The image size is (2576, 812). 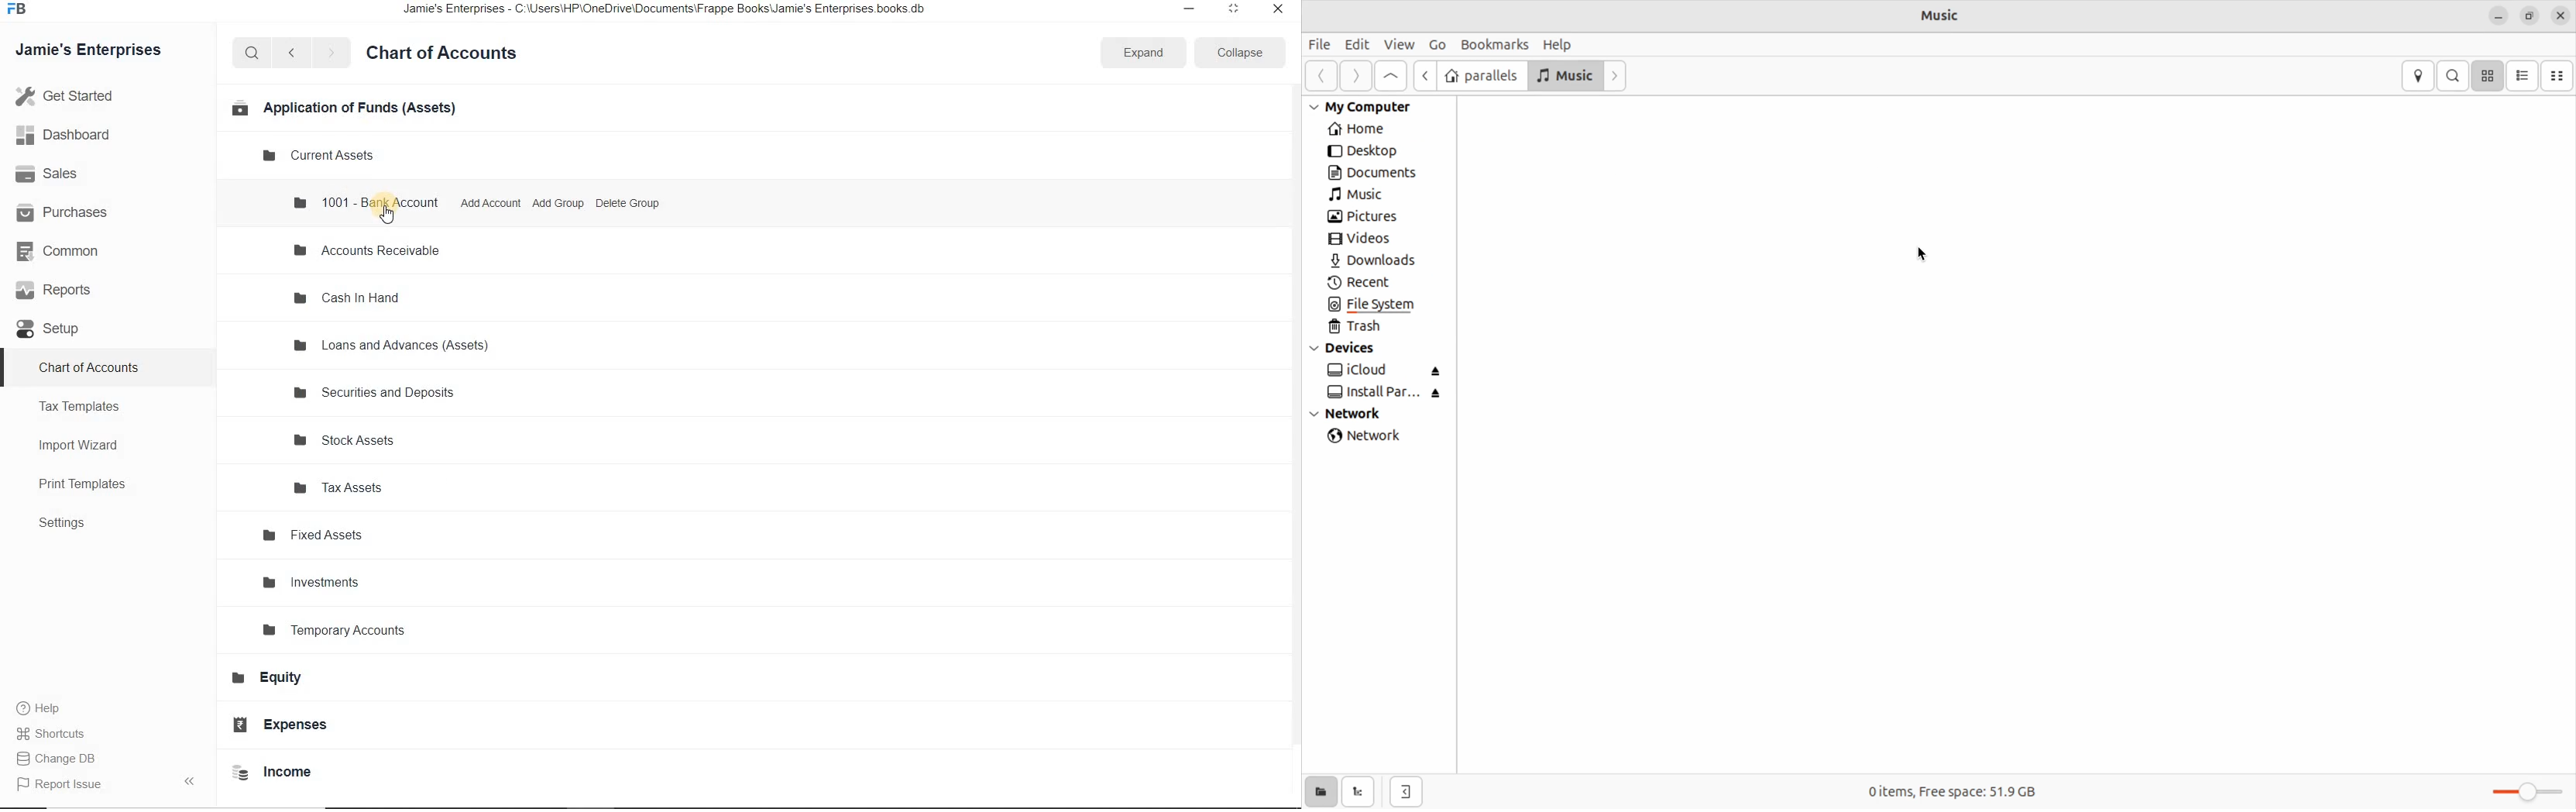 What do you see at coordinates (94, 51) in the screenshot?
I see `Jamie's Enterprises` at bounding box center [94, 51].